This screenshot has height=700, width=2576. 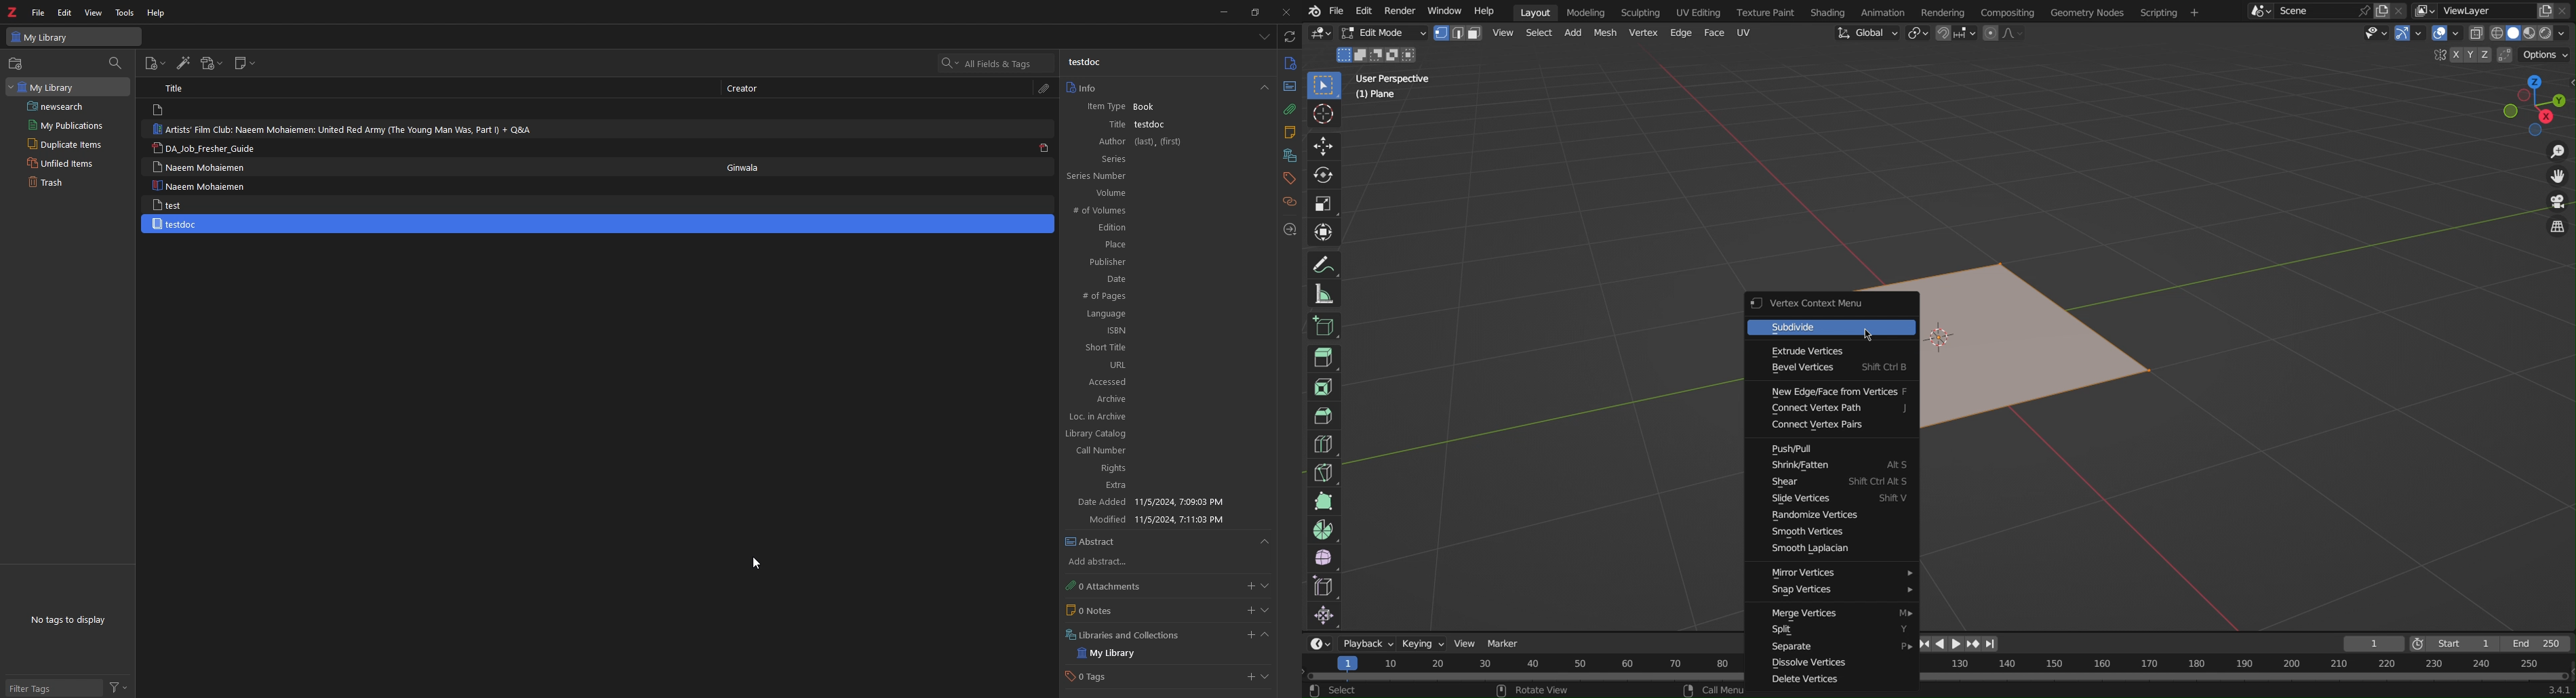 I want to click on minimize, so click(x=1221, y=12).